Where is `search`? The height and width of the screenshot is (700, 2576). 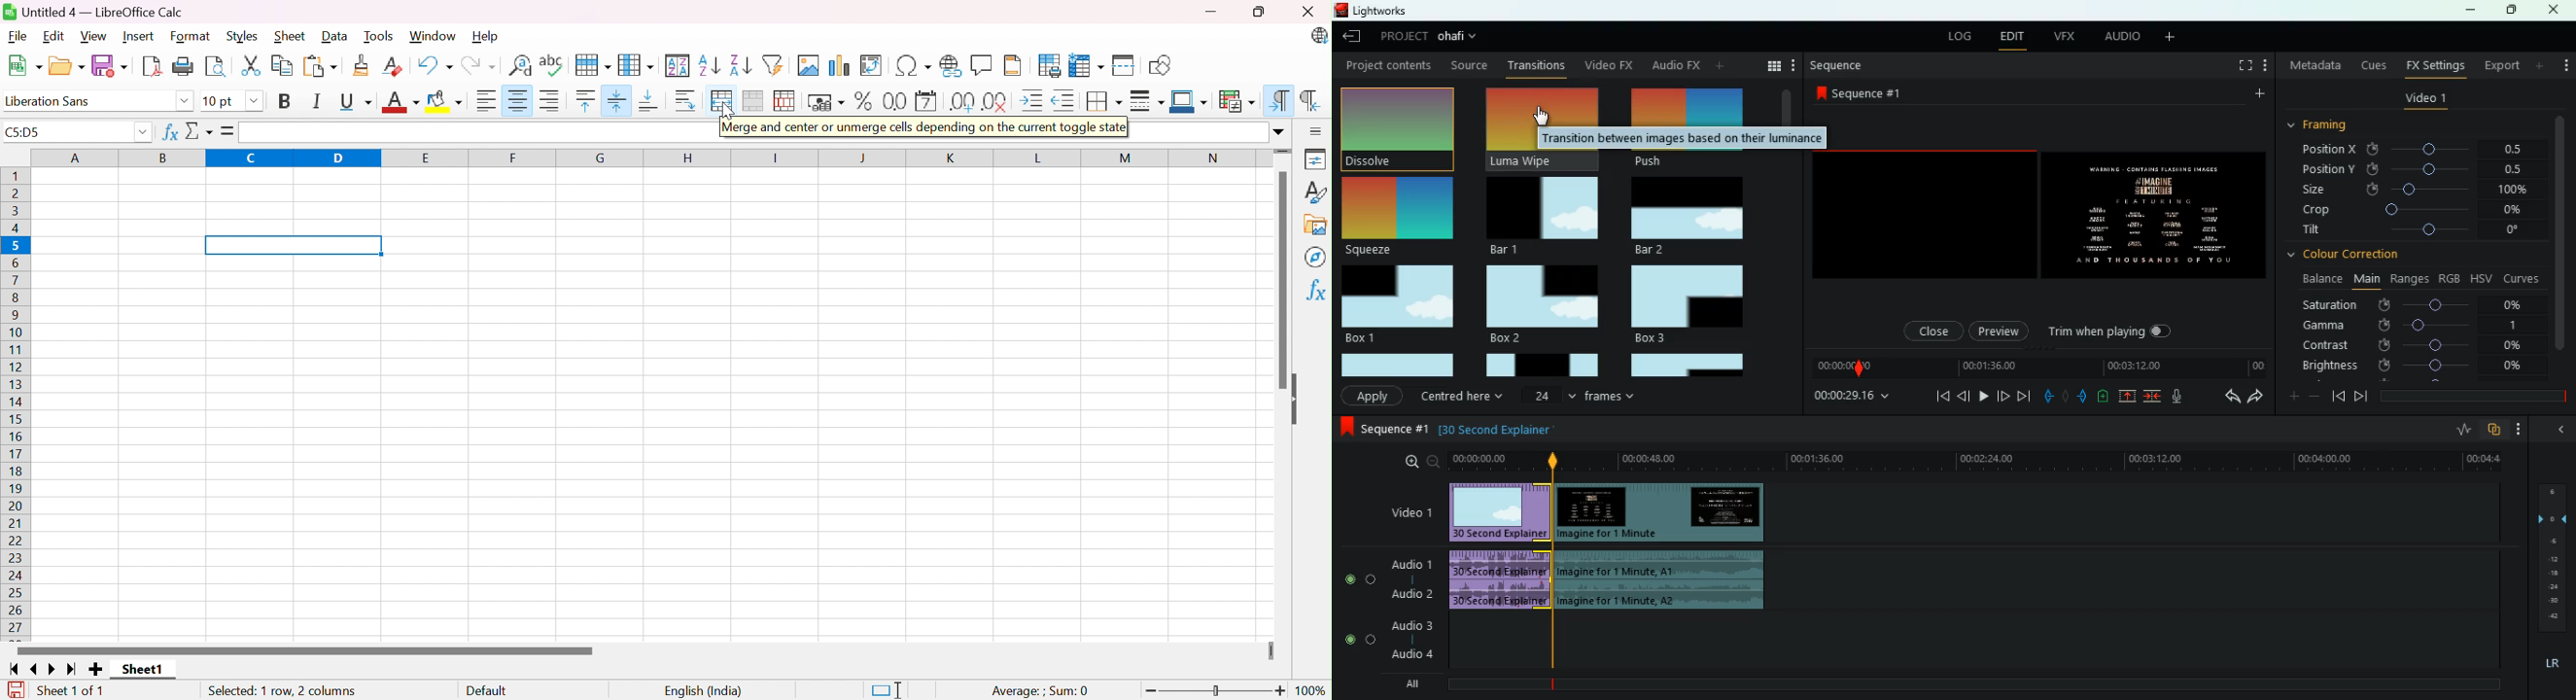
search is located at coordinates (1752, 65).